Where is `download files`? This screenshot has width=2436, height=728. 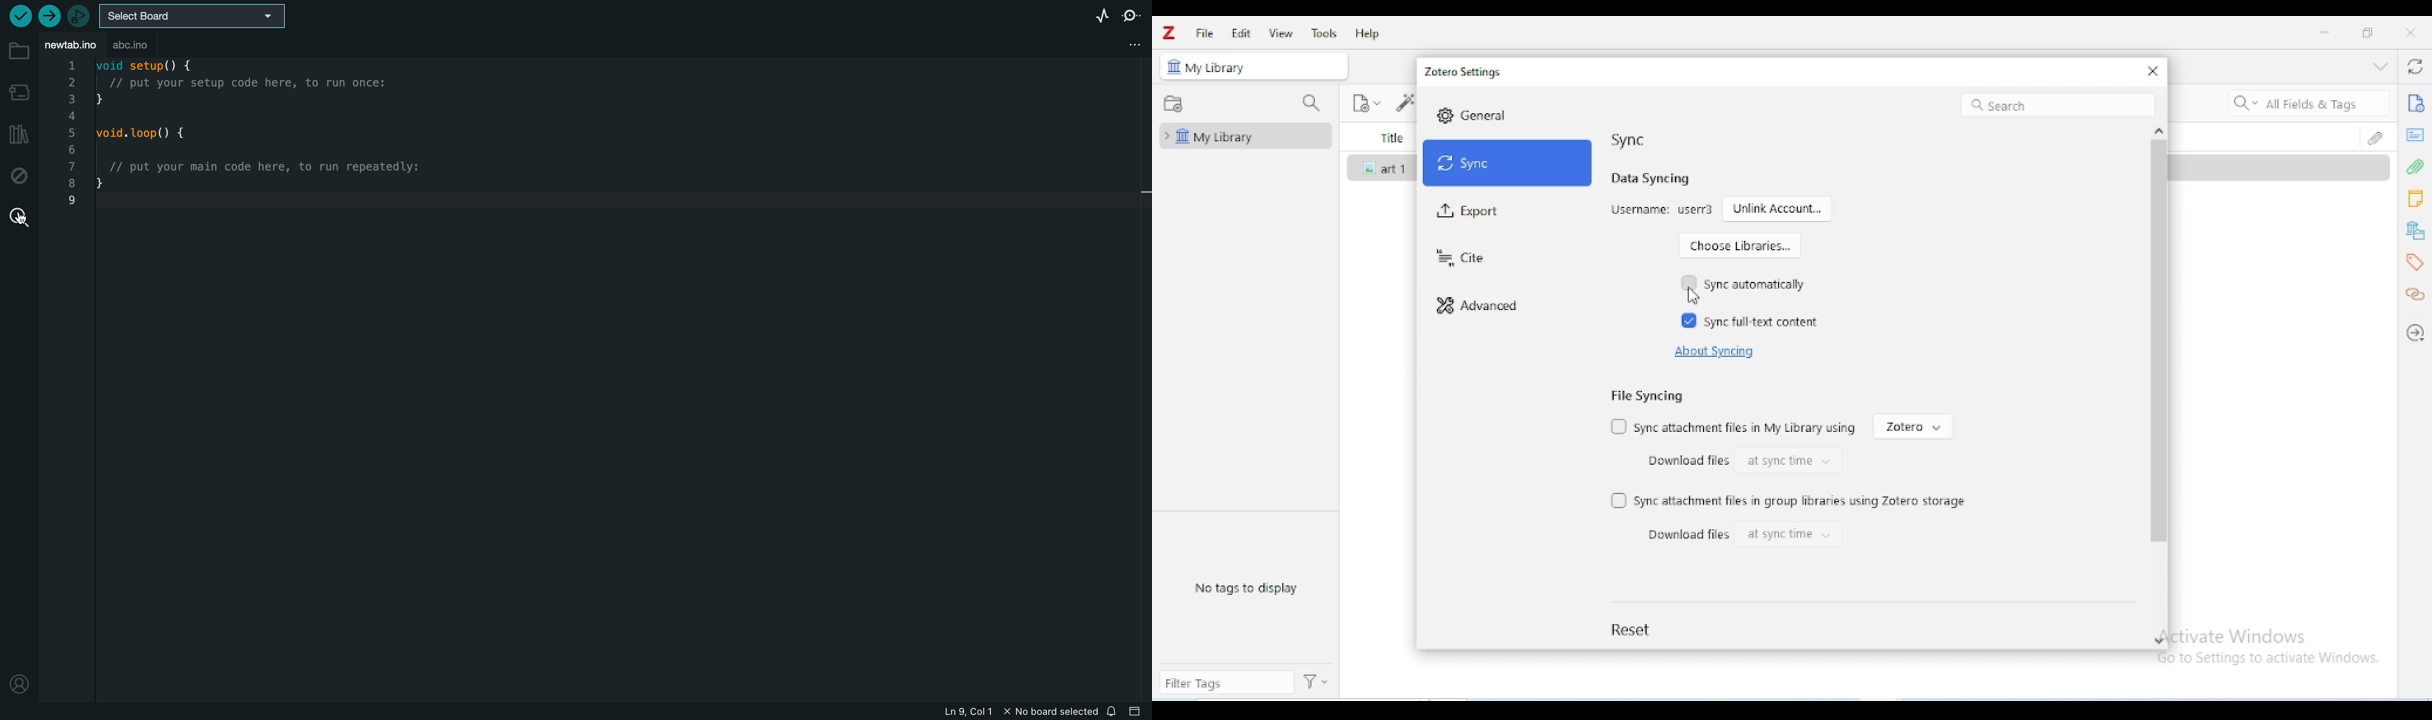
download files is located at coordinates (1688, 534).